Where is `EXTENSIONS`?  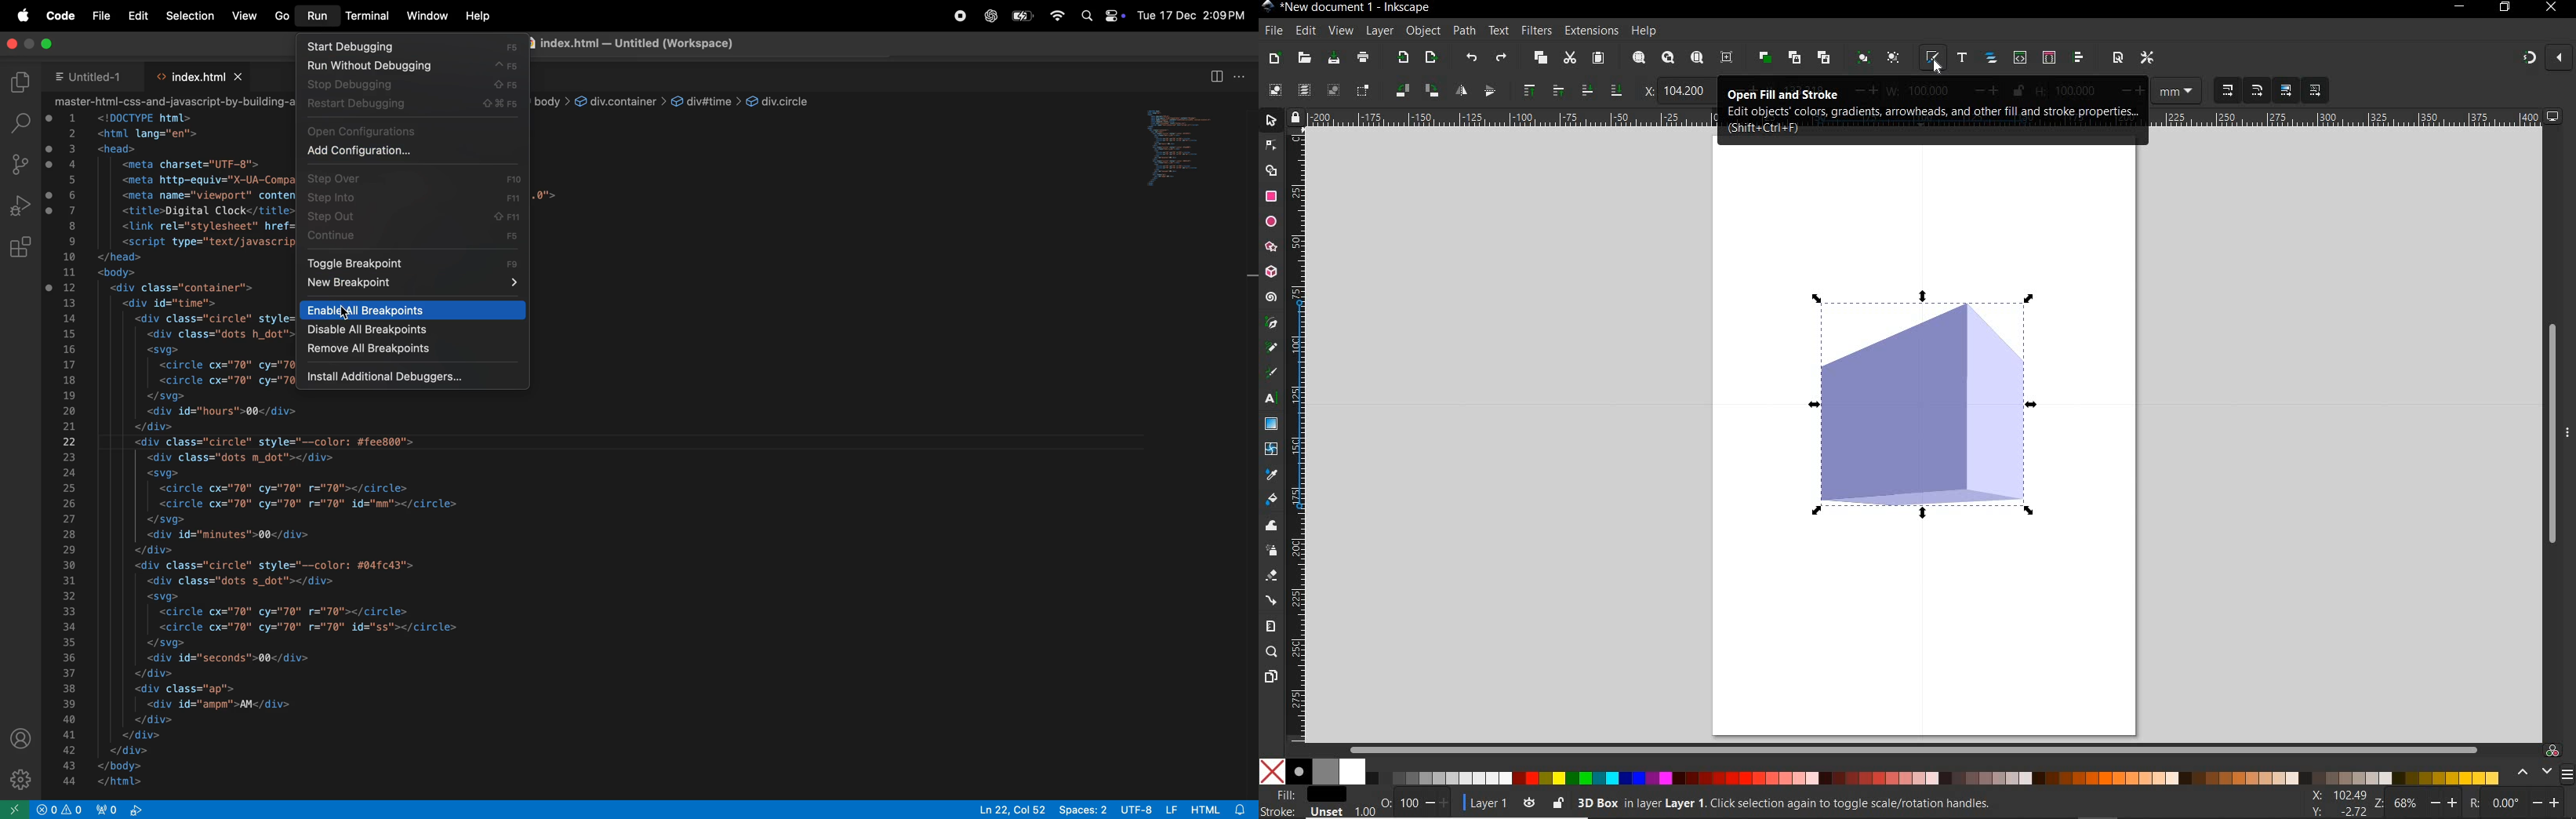
EXTENSIONS is located at coordinates (1590, 31).